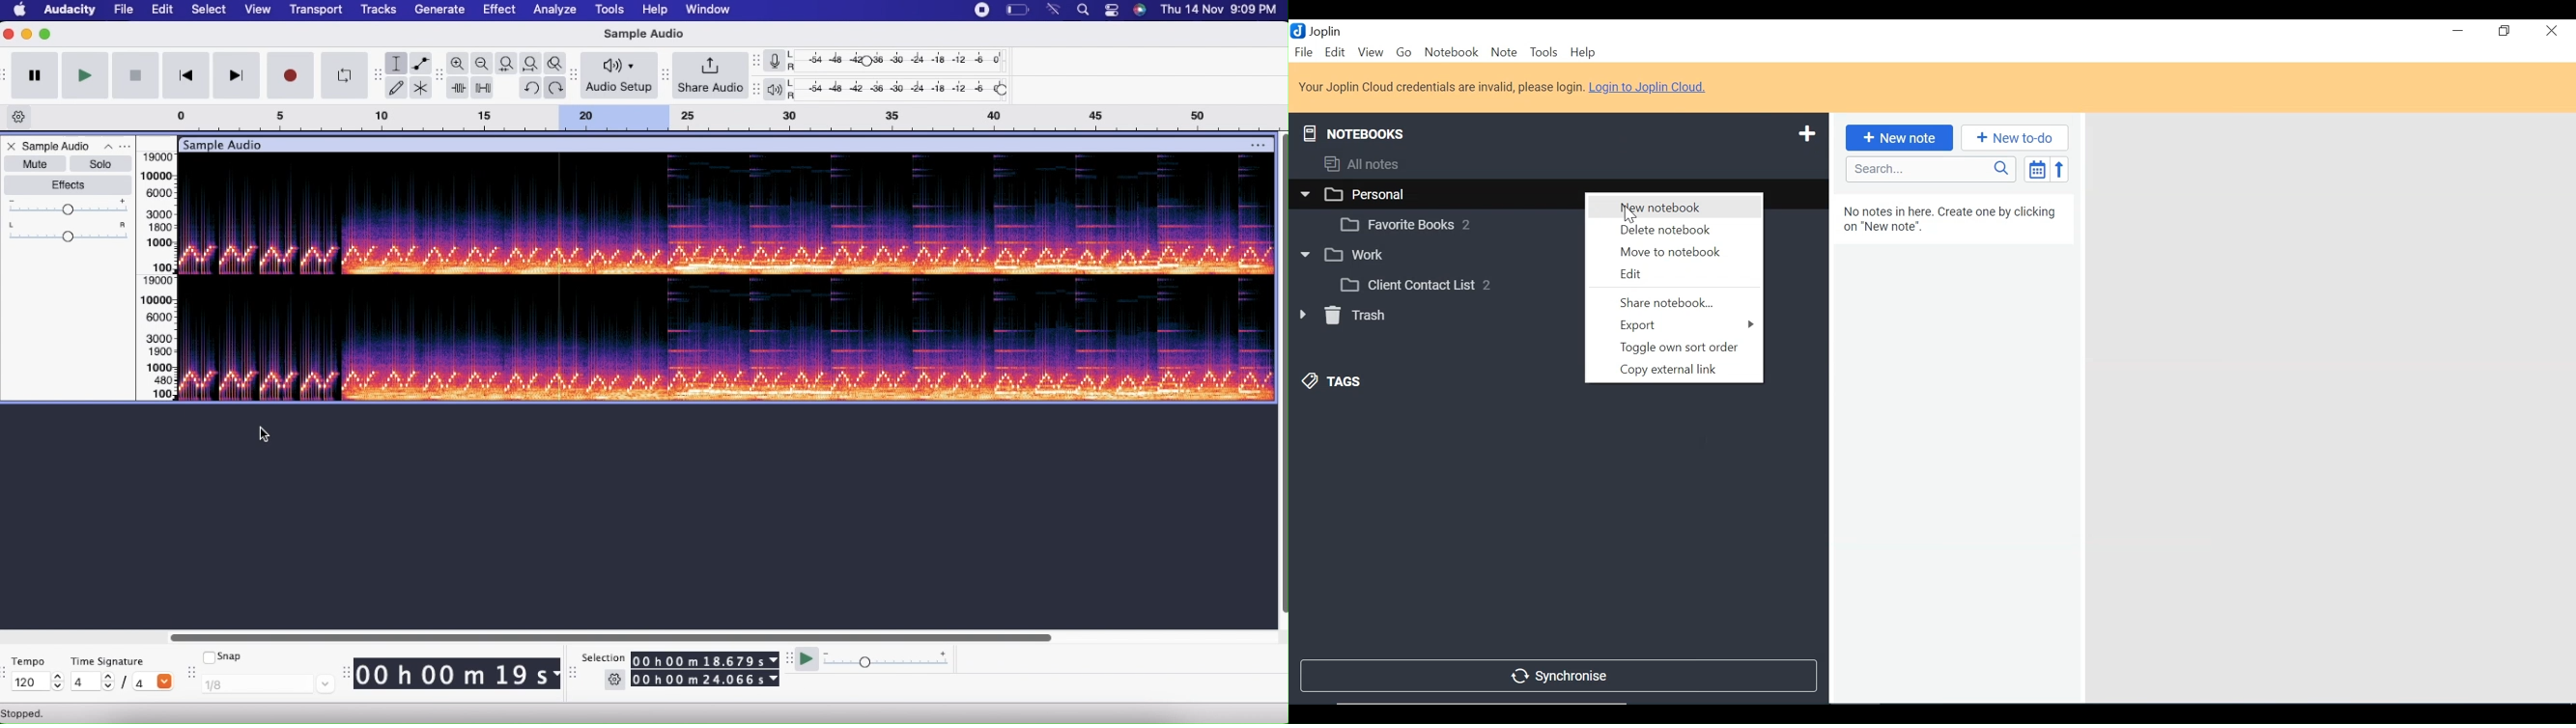  I want to click on Notebook, so click(1433, 257).